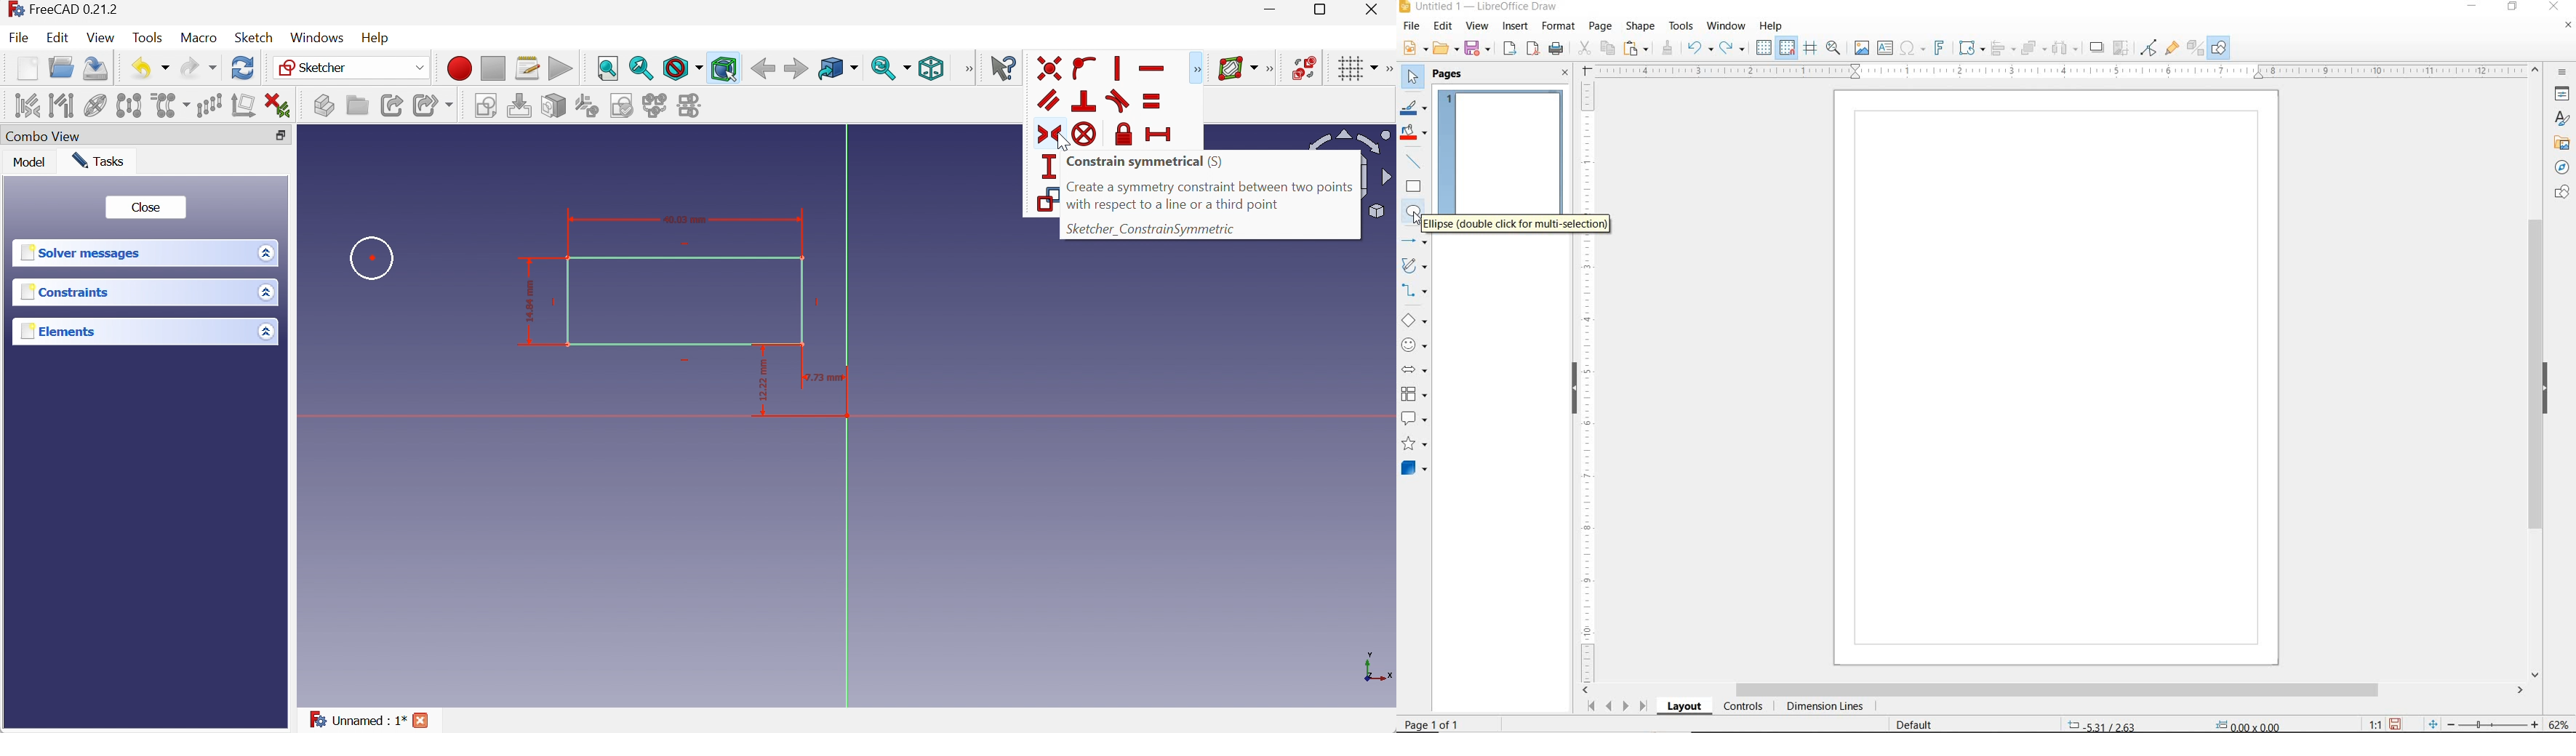 This screenshot has height=756, width=2576. I want to click on Mirror sketch, so click(692, 107).